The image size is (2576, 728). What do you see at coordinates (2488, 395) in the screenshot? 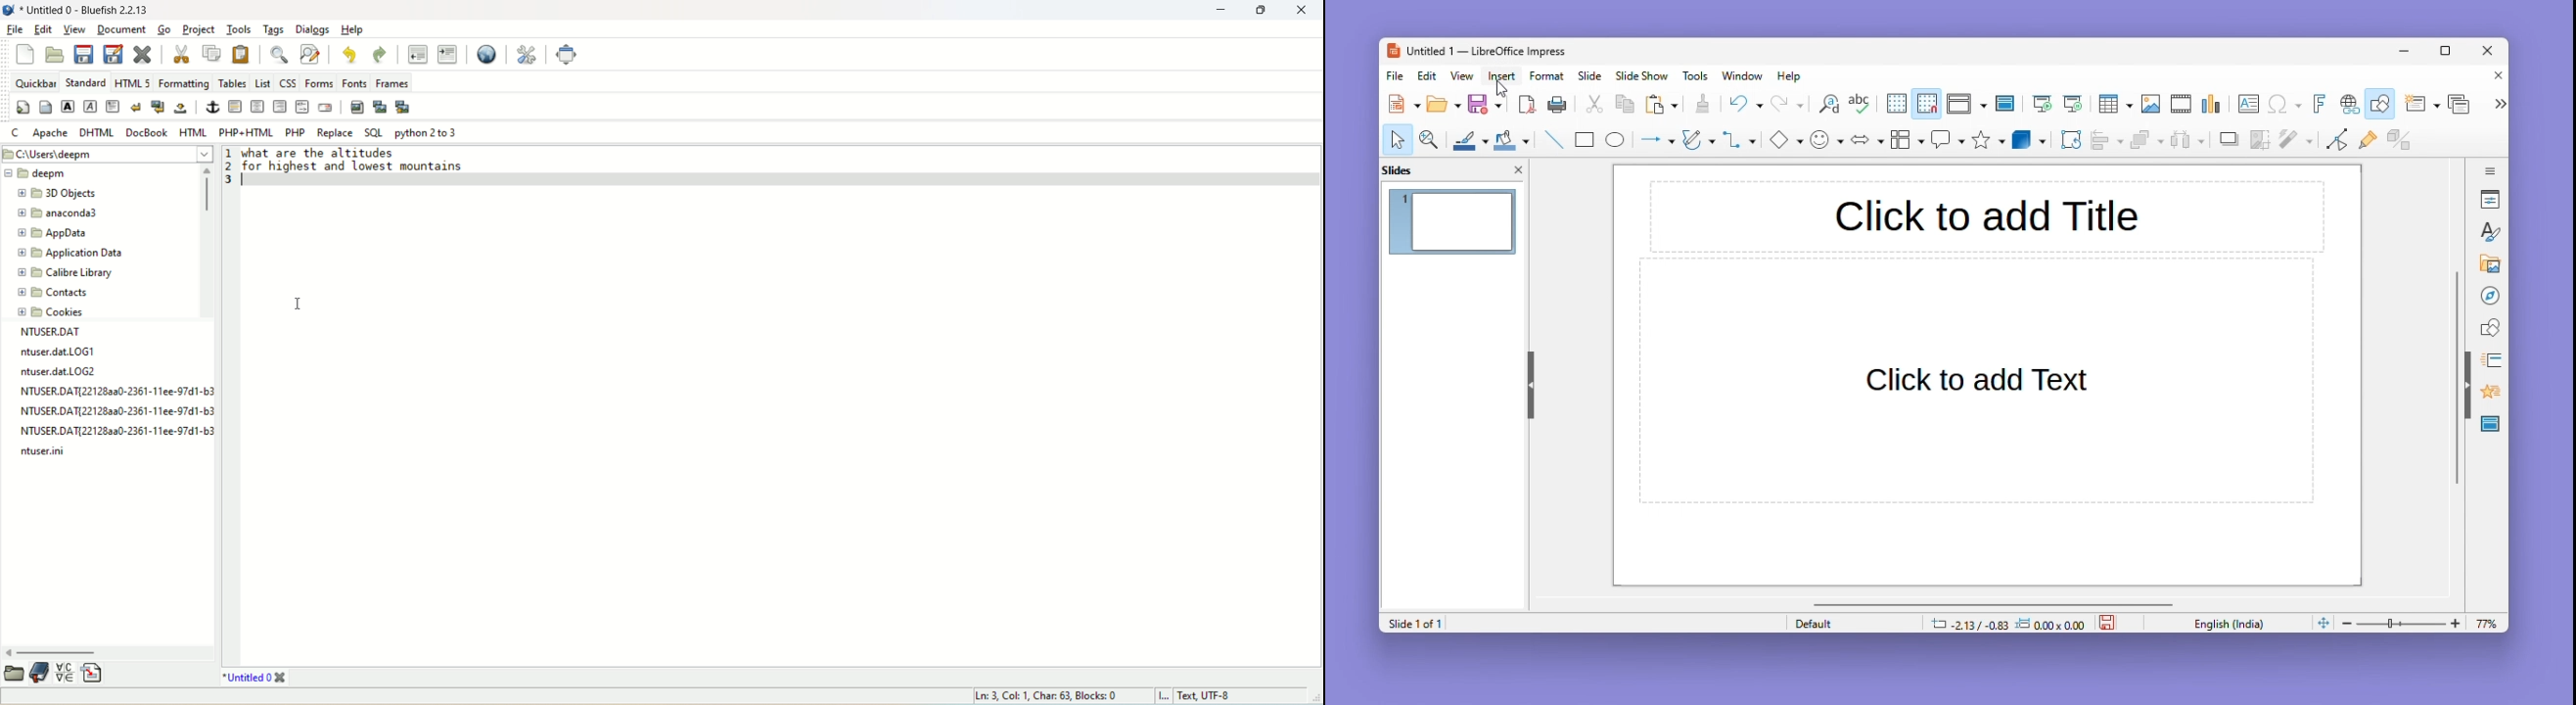
I see `Effects` at bounding box center [2488, 395].